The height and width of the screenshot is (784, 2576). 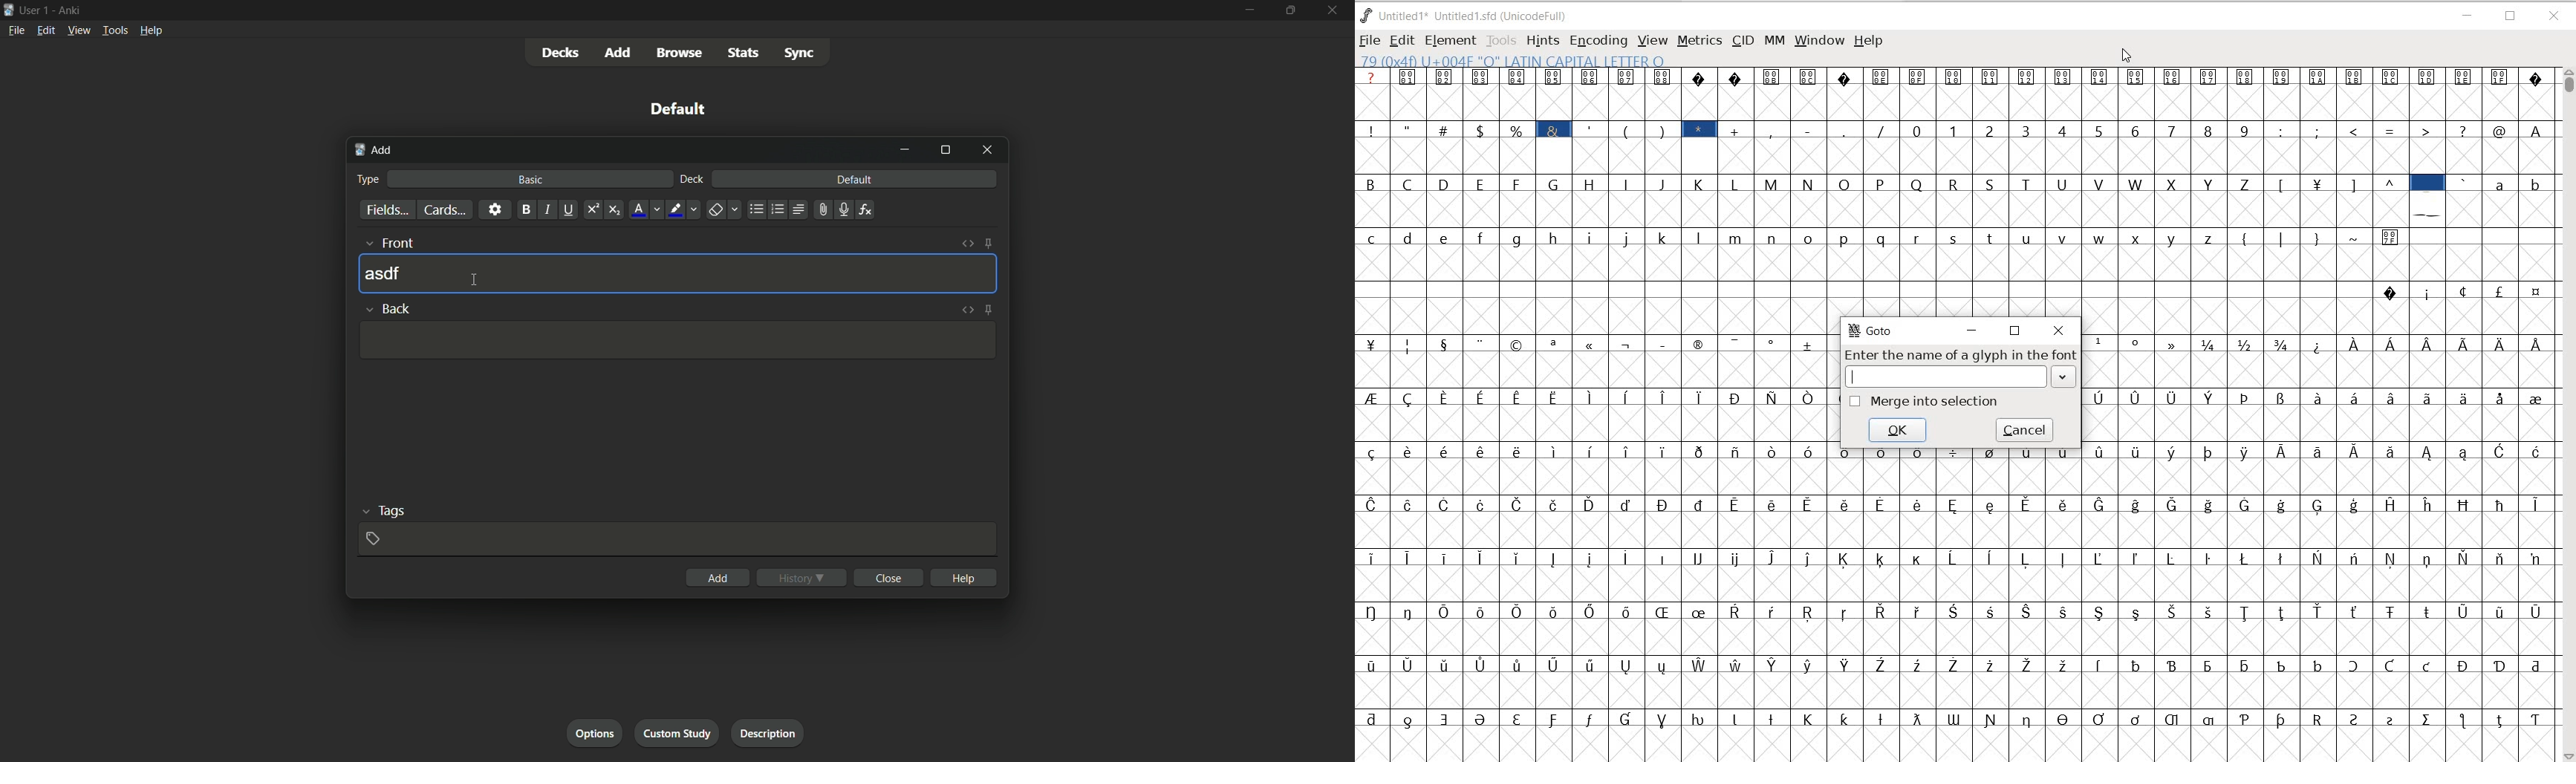 I want to click on GLYPHY CHARACTERS & NUMBERS, so click(x=1591, y=538).